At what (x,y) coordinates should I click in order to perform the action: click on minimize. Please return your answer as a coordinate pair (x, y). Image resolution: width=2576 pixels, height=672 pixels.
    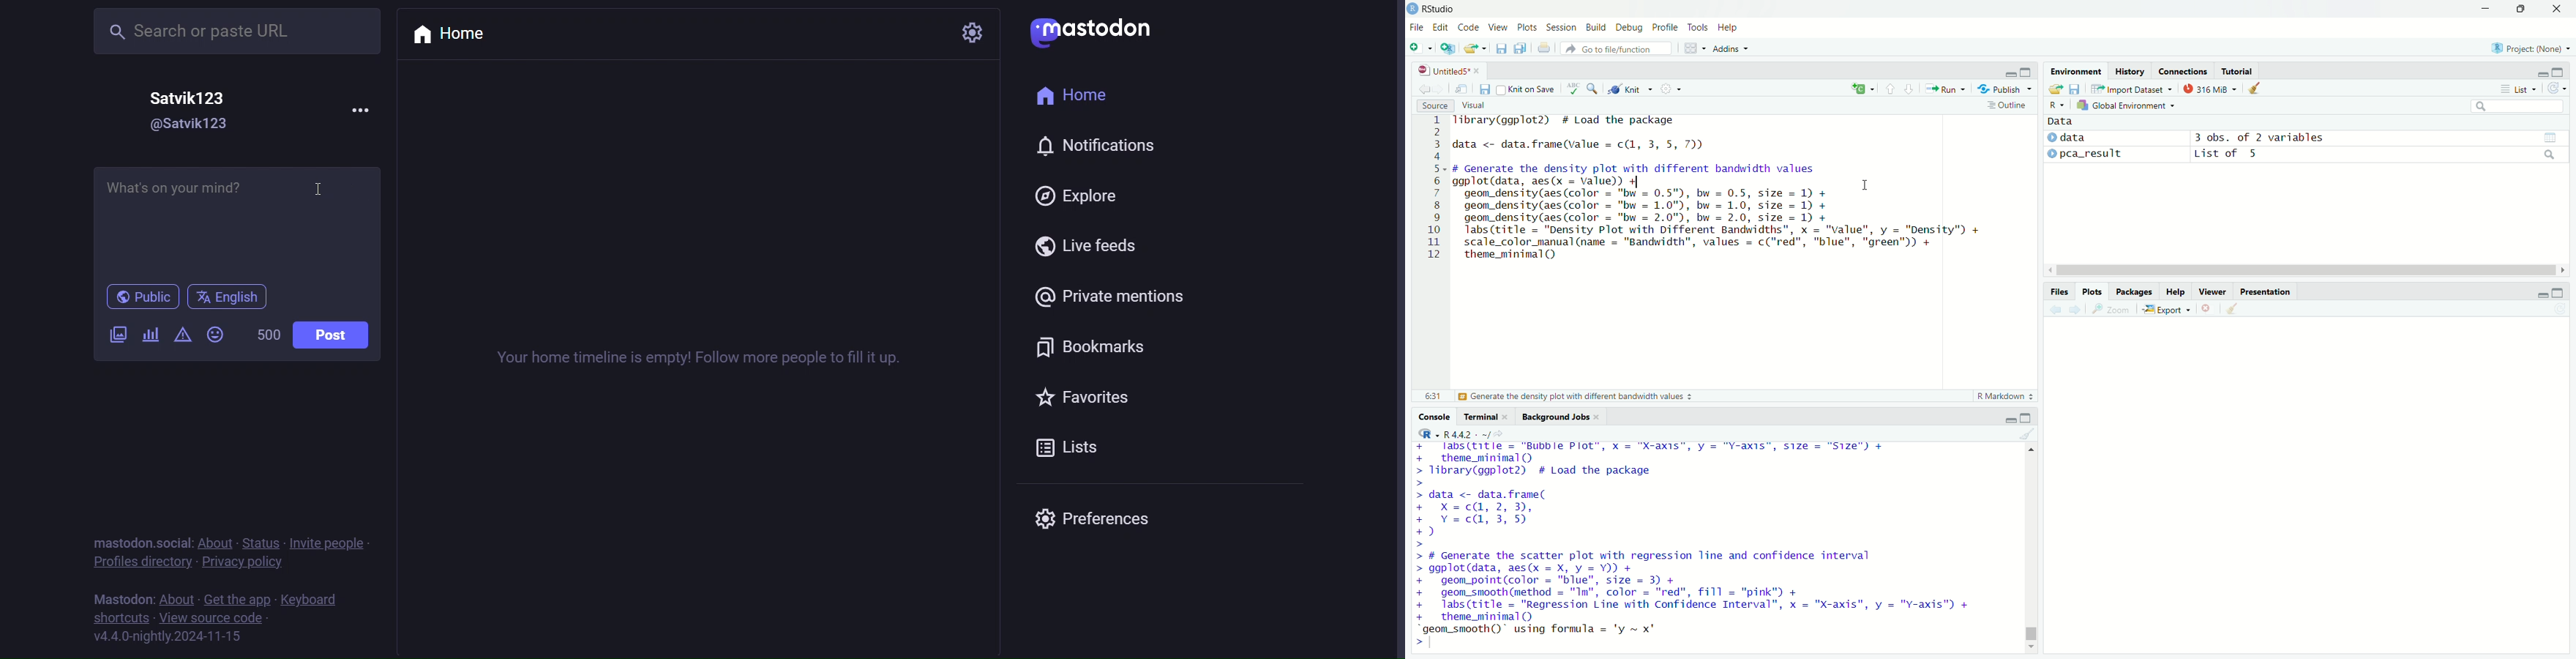
    Looking at the image, I should click on (2541, 74).